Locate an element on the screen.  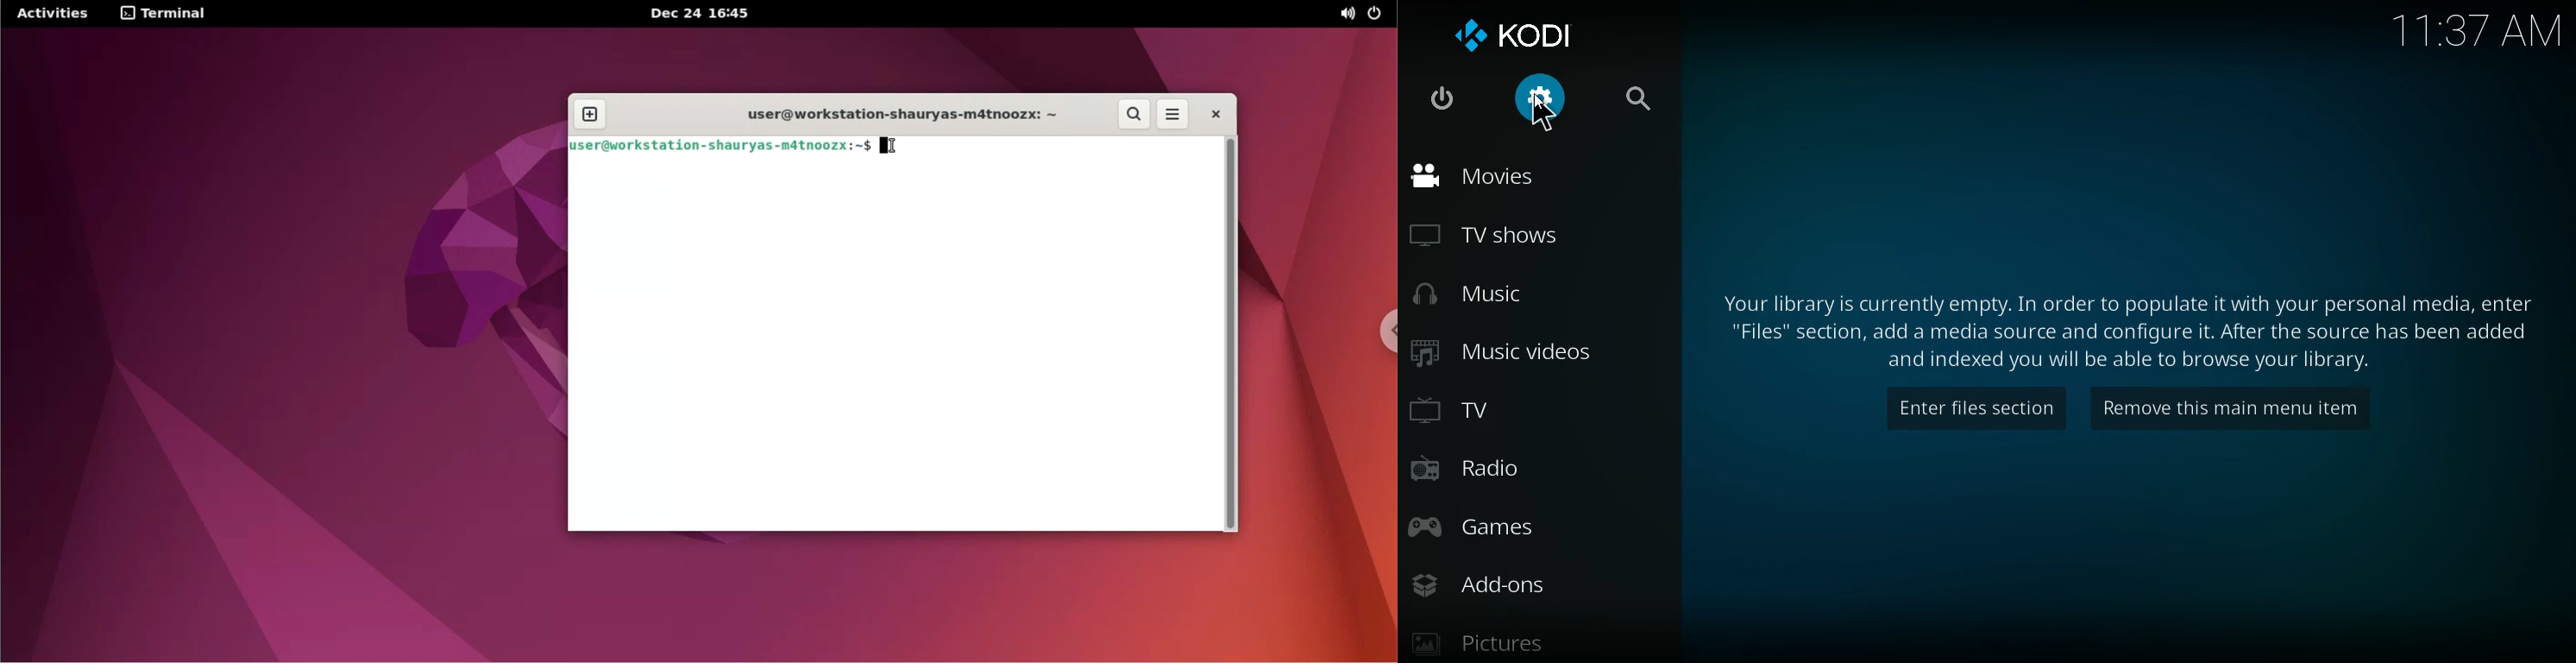
tv shows is located at coordinates (1501, 236).